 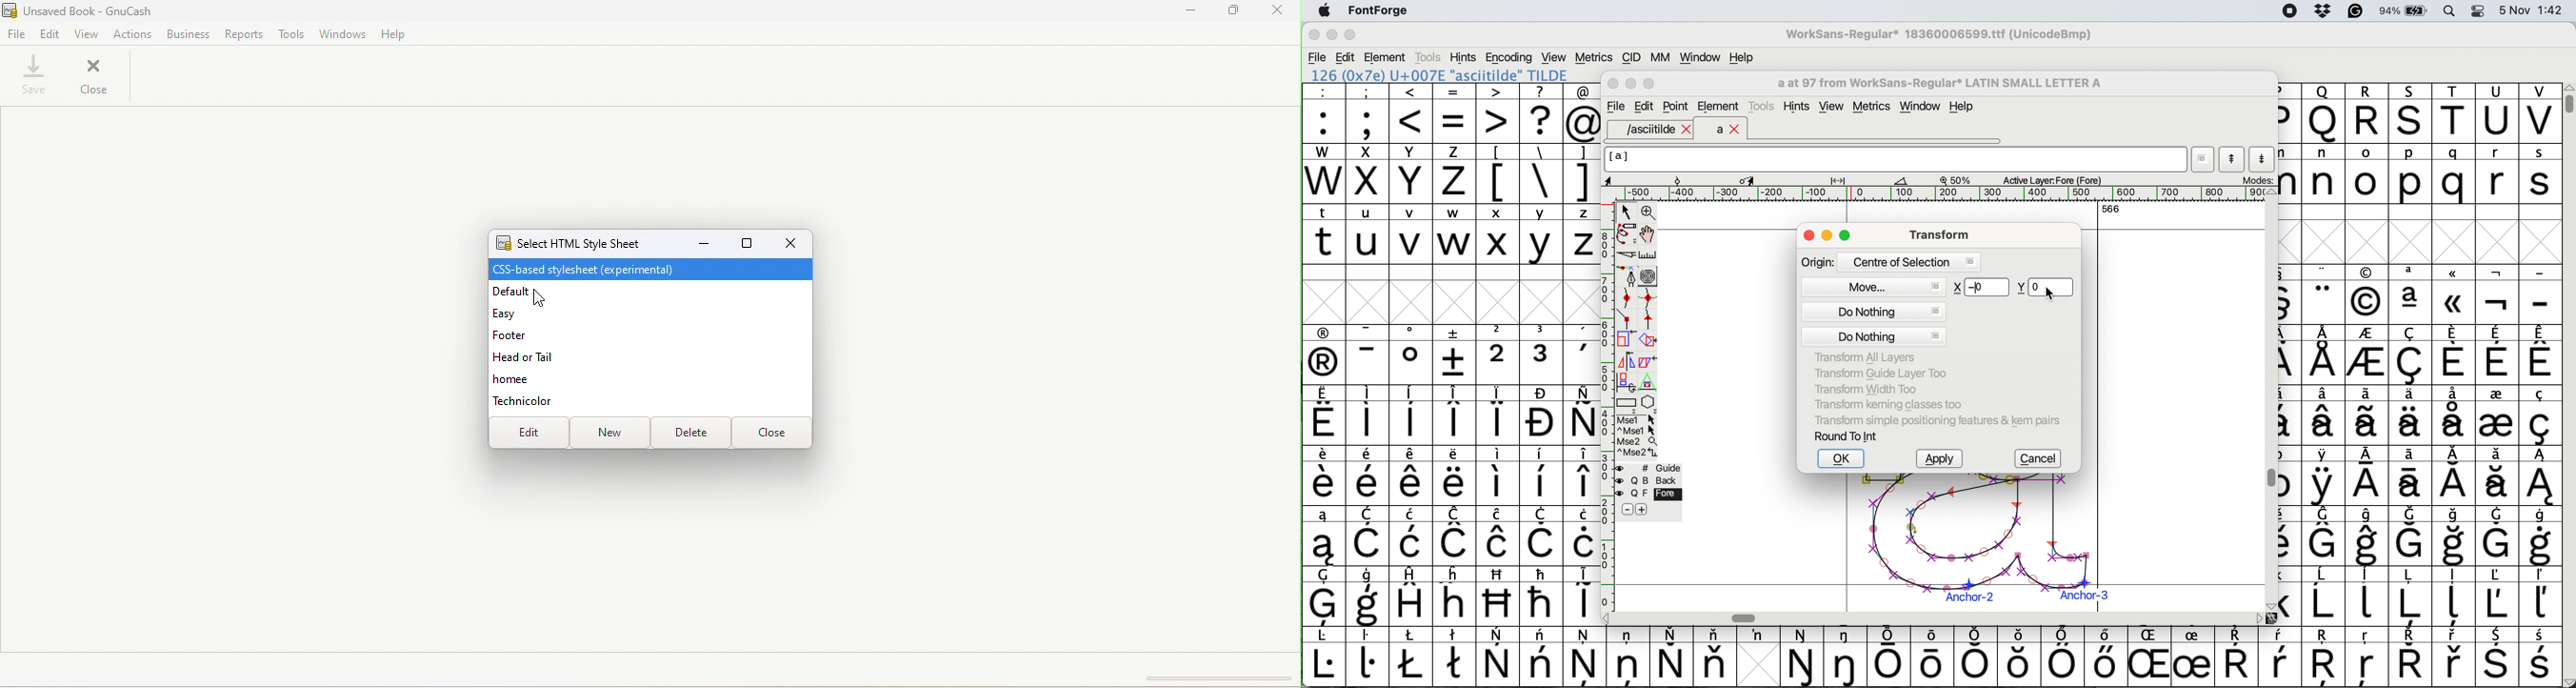 I want to click on symbol, so click(x=1323, y=657).